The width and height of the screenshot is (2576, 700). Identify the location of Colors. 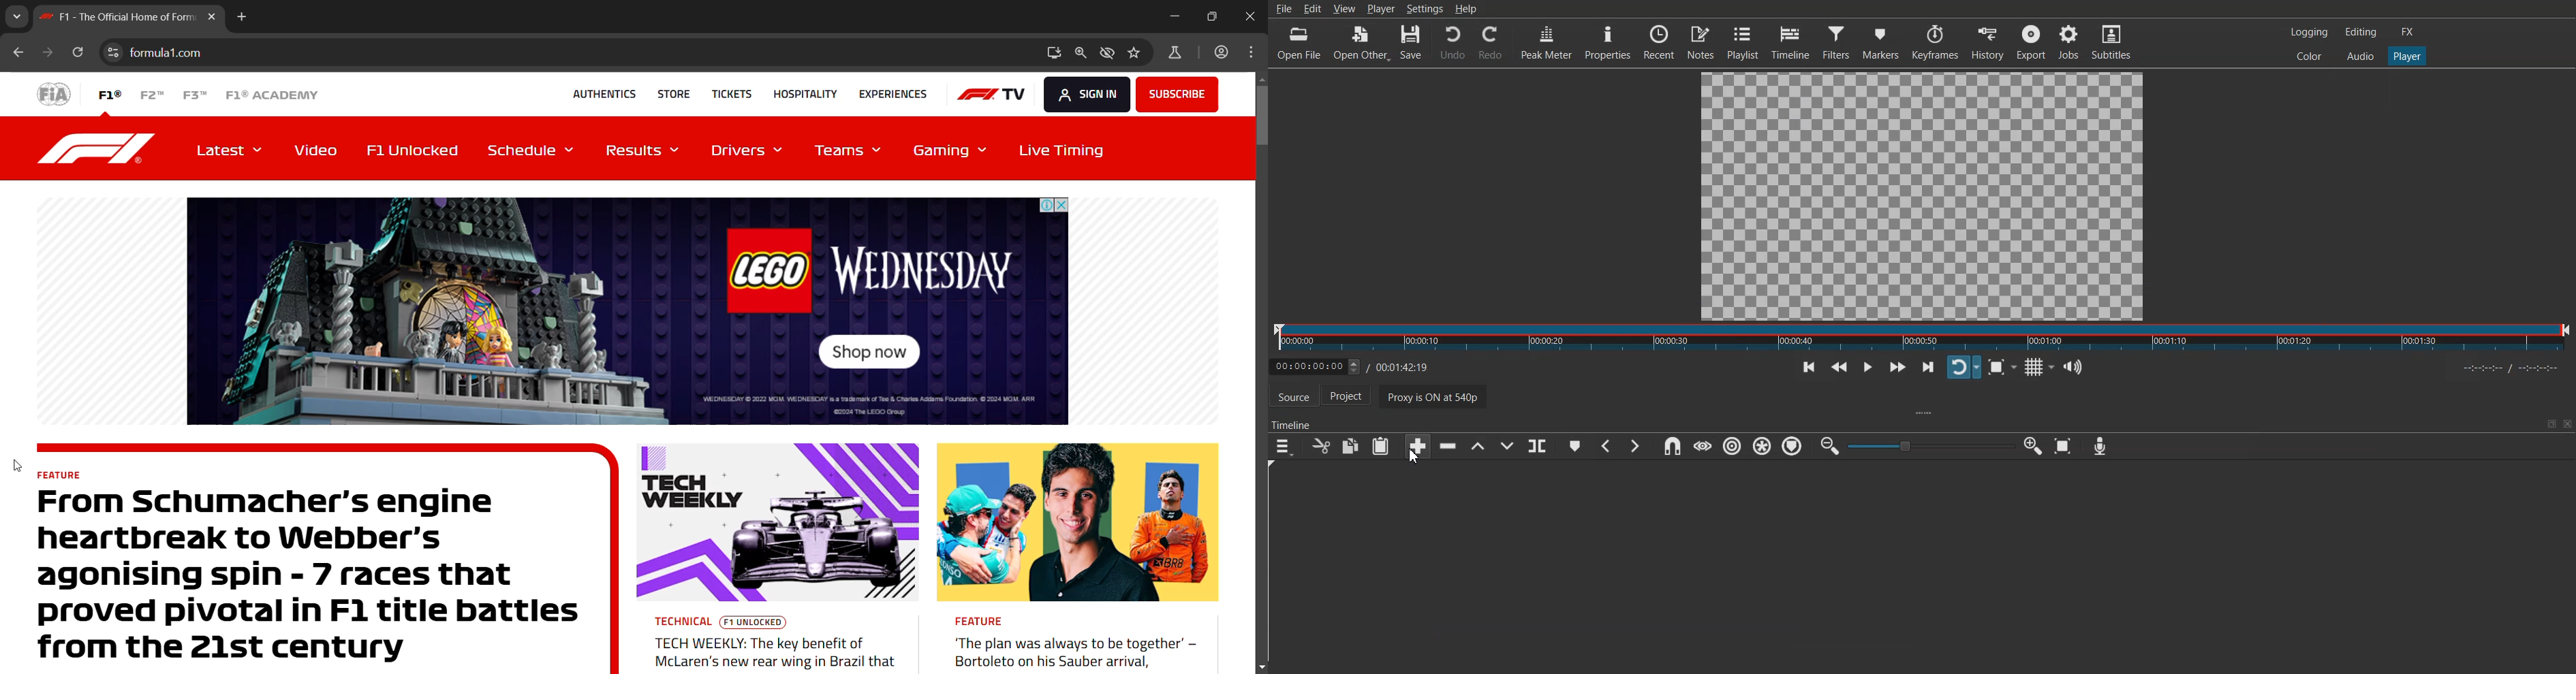
(2309, 55).